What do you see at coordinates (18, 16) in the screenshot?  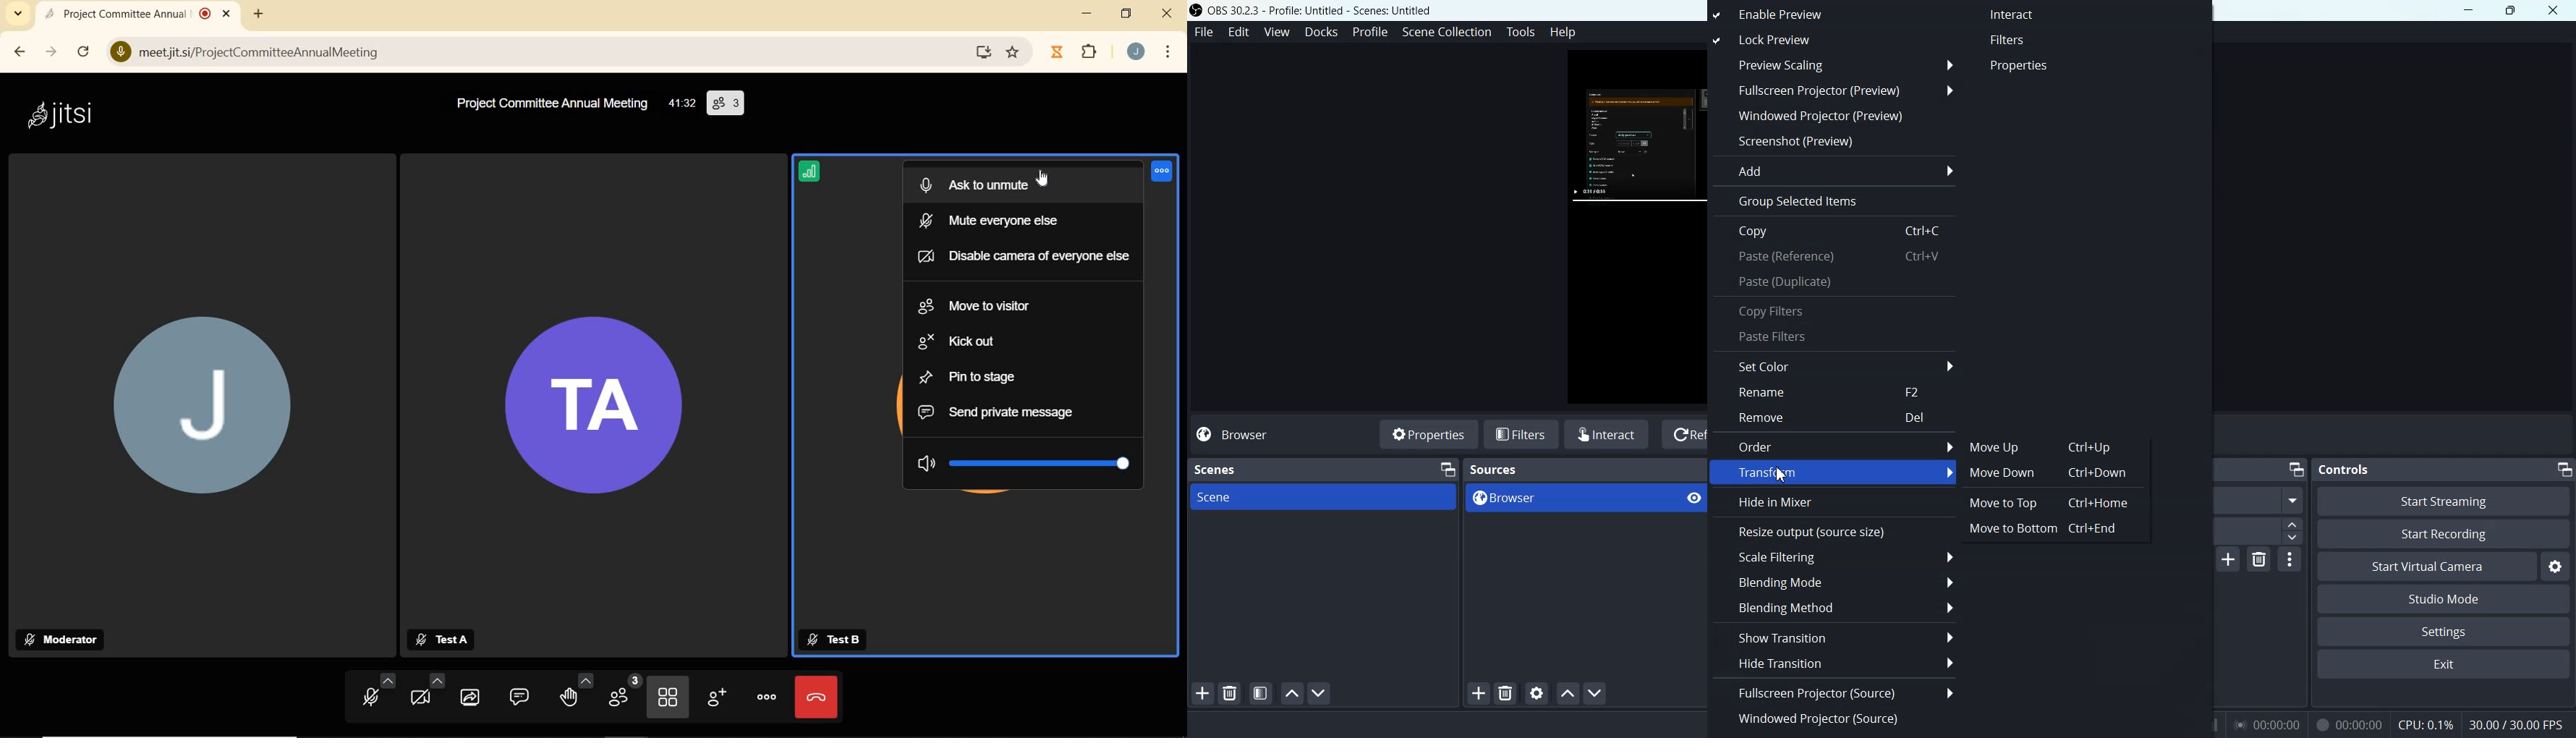 I see `SEARCH TAB` at bounding box center [18, 16].